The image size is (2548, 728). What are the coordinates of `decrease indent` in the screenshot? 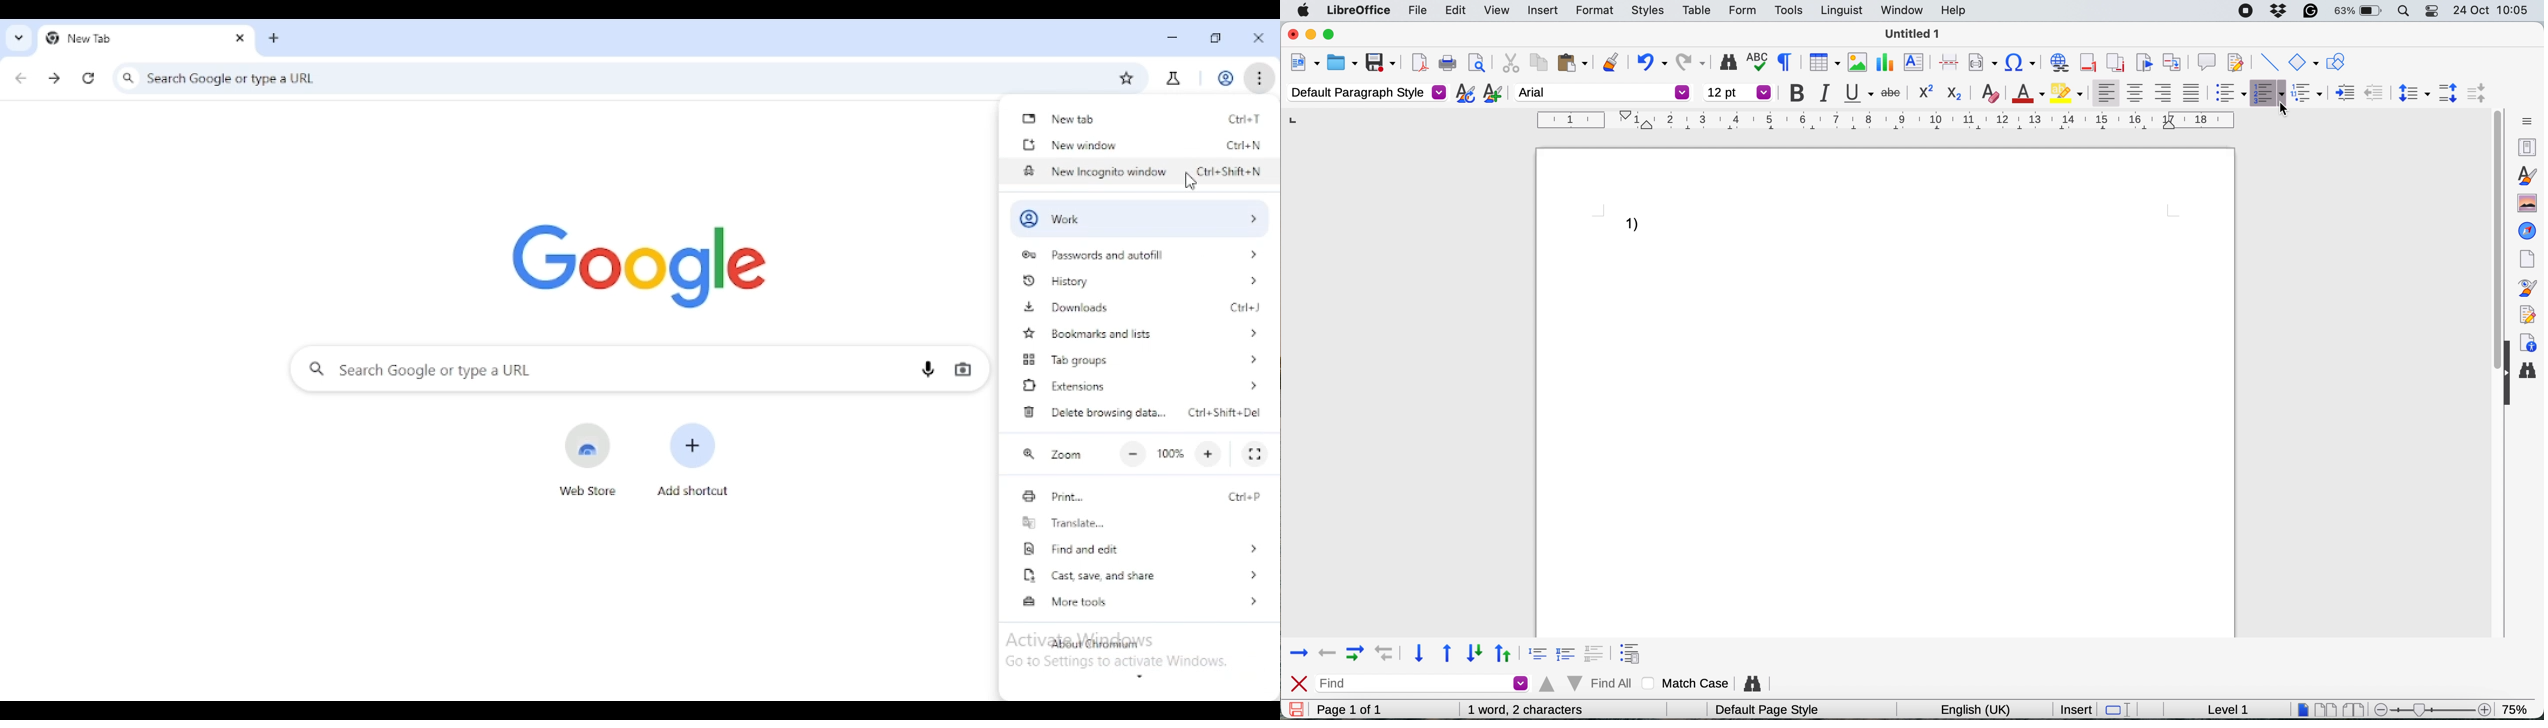 It's located at (2345, 92).